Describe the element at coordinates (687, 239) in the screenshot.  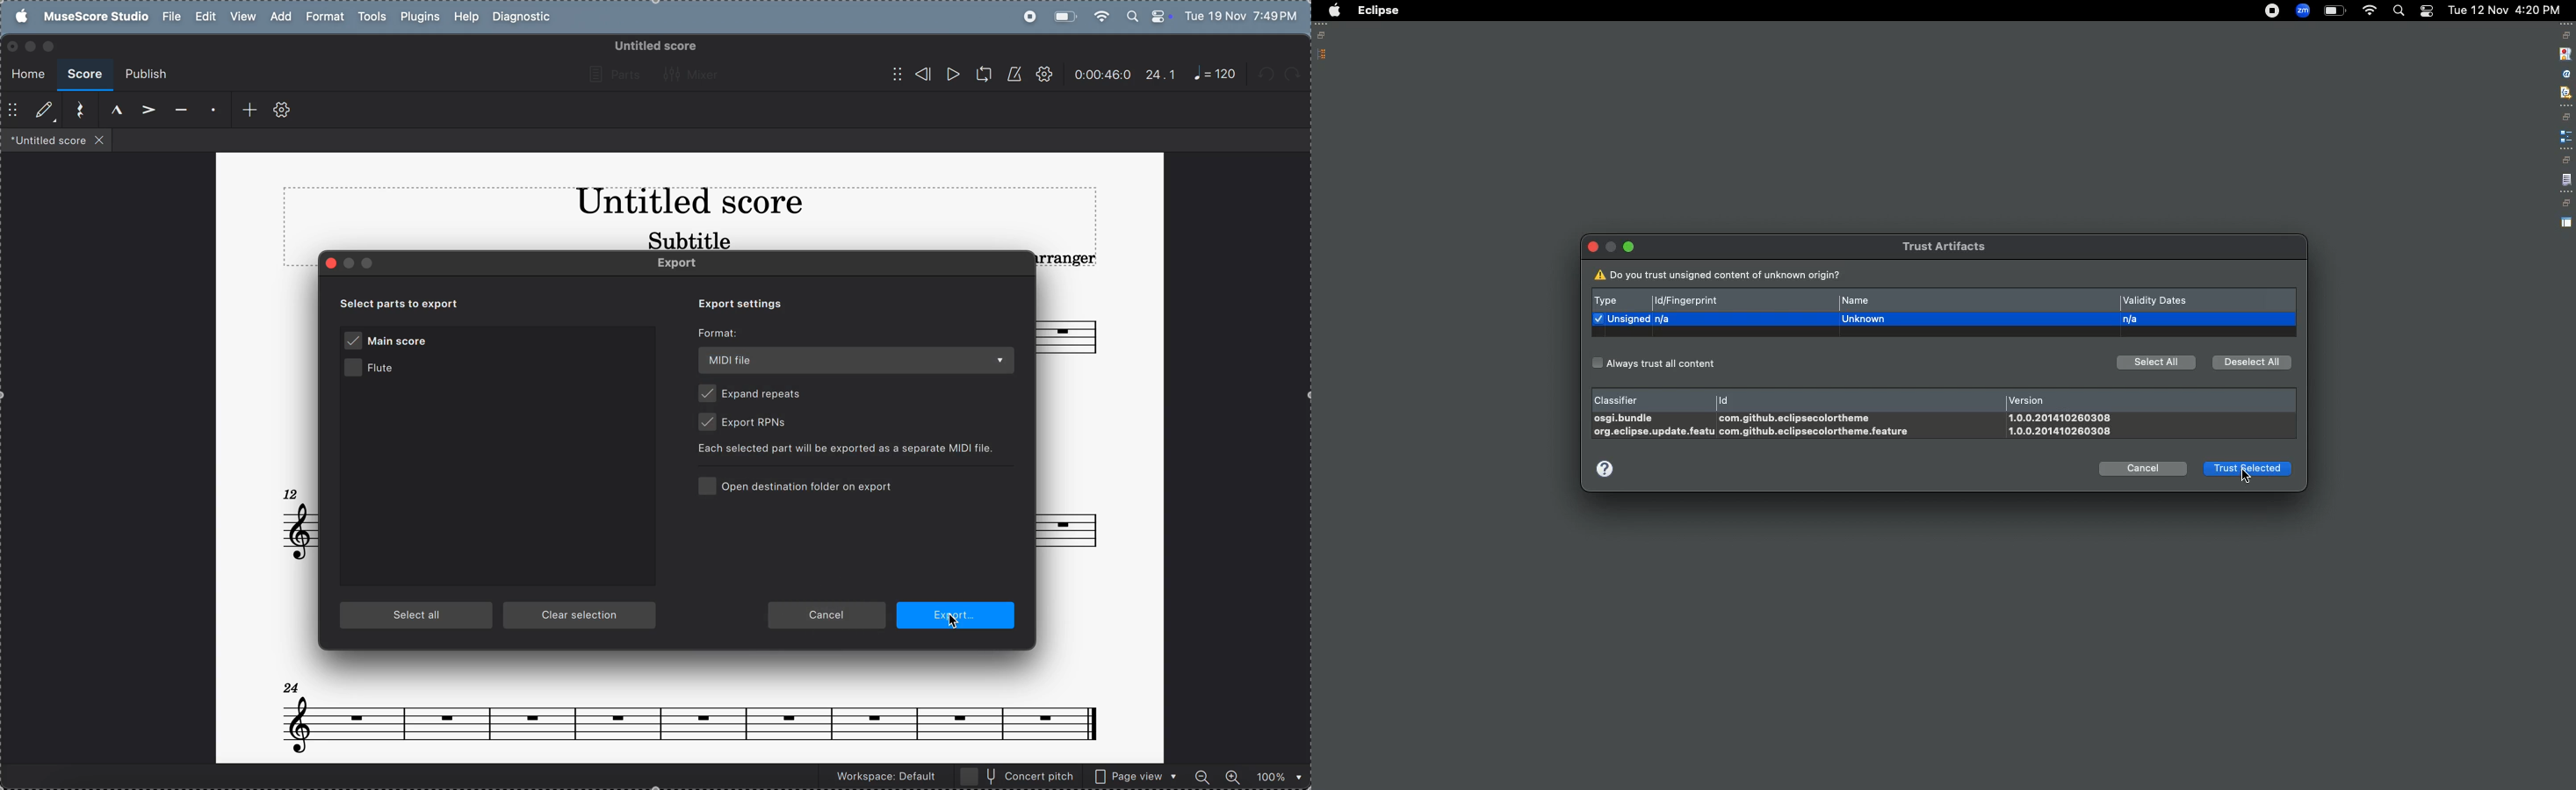
I see `subtitle` at that location.